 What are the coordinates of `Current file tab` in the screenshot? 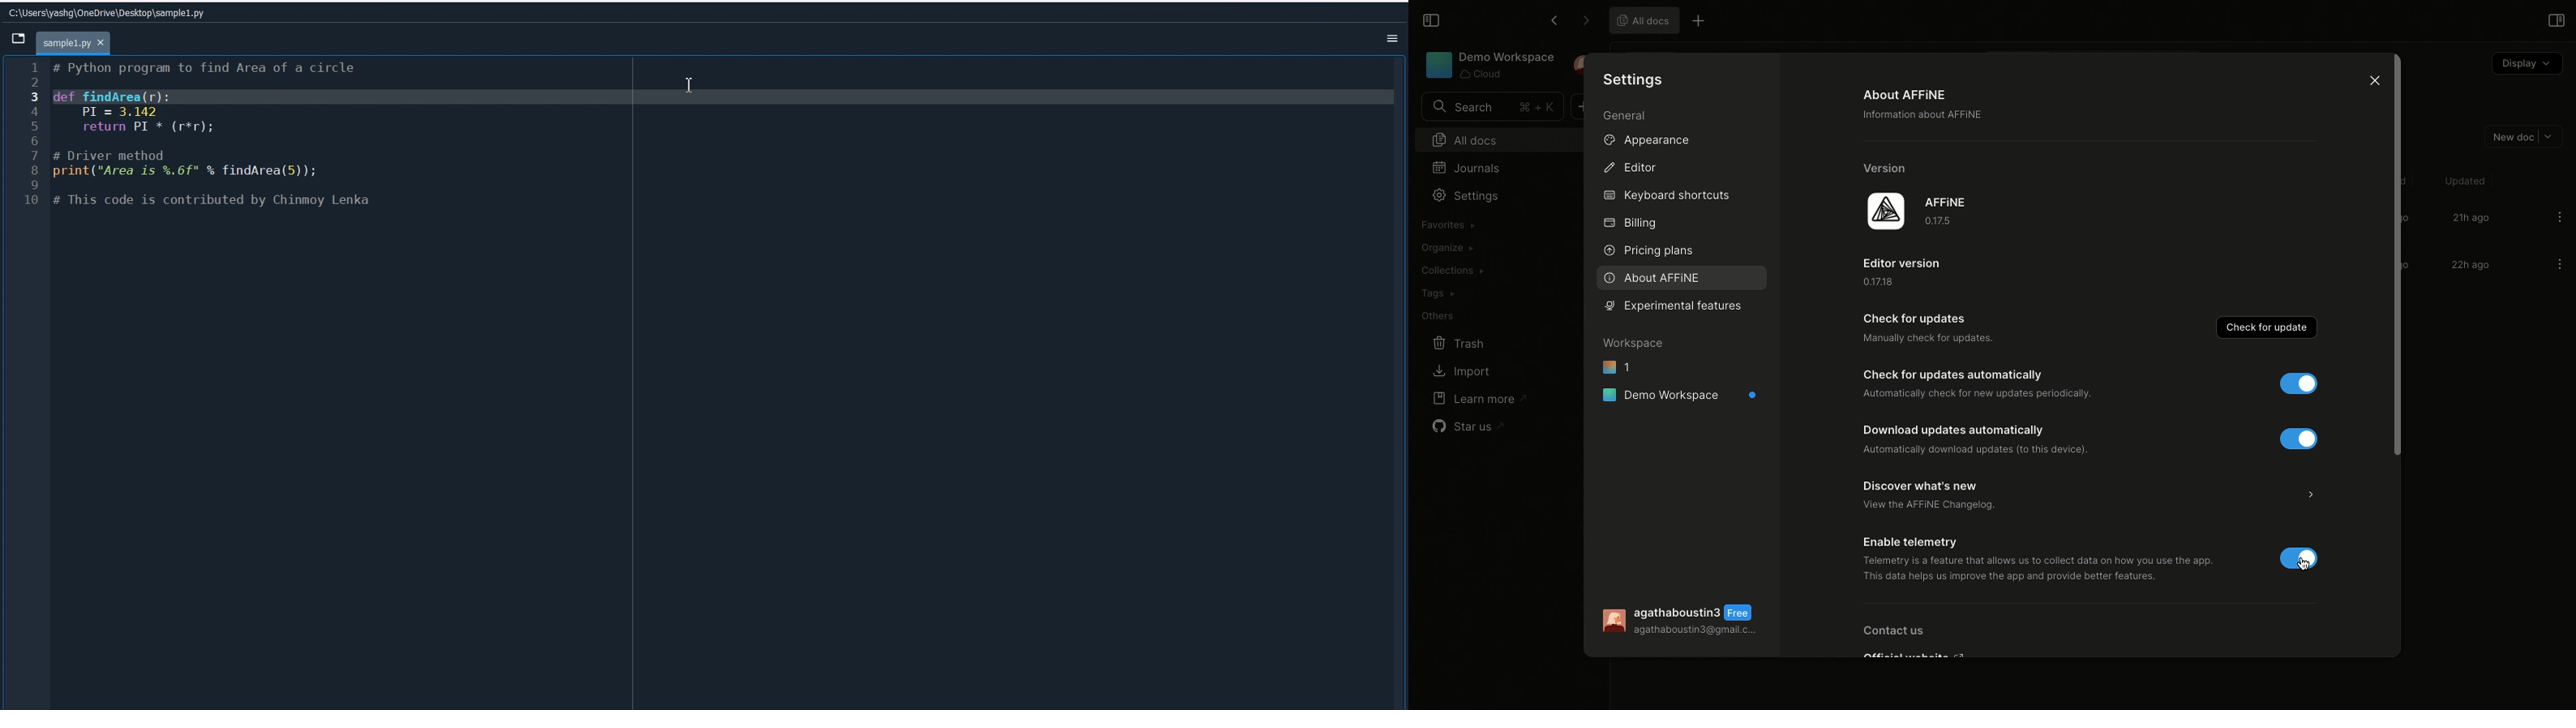 It's located at (76, 43).